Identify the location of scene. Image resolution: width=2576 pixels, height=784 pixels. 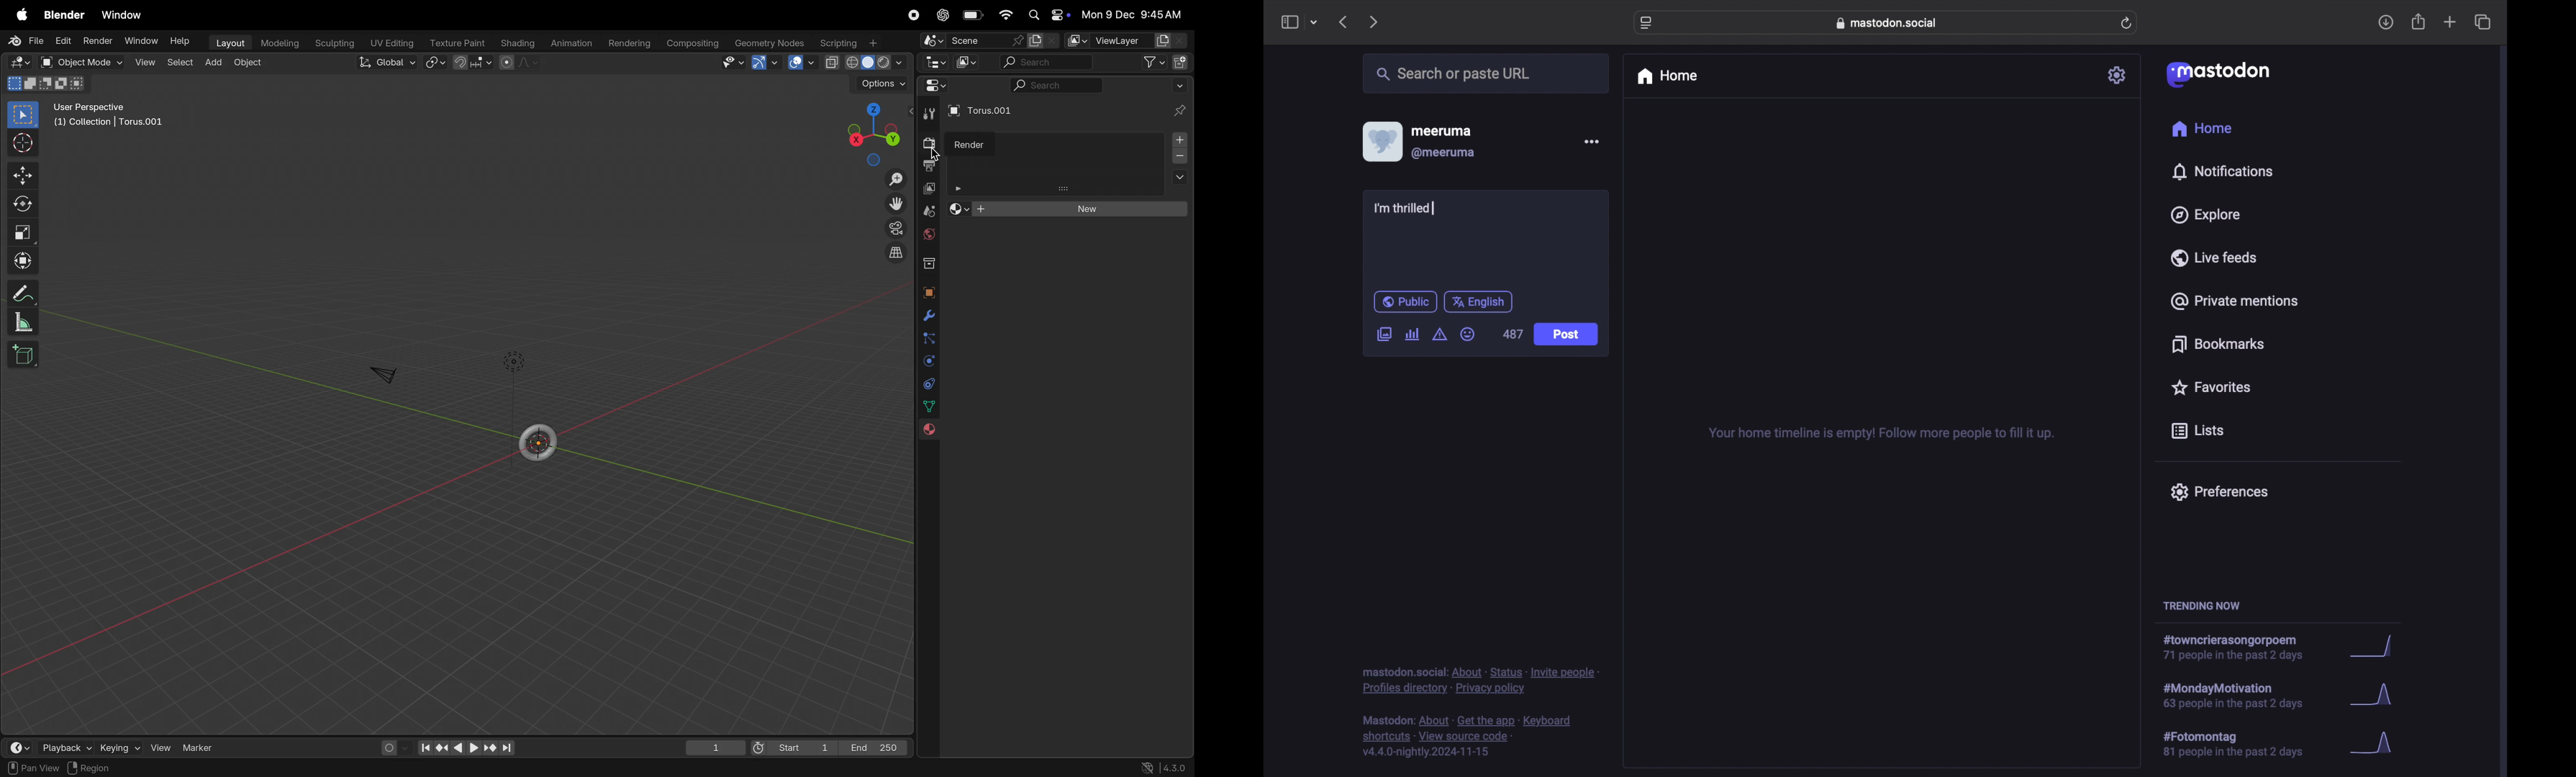
(926, 209).